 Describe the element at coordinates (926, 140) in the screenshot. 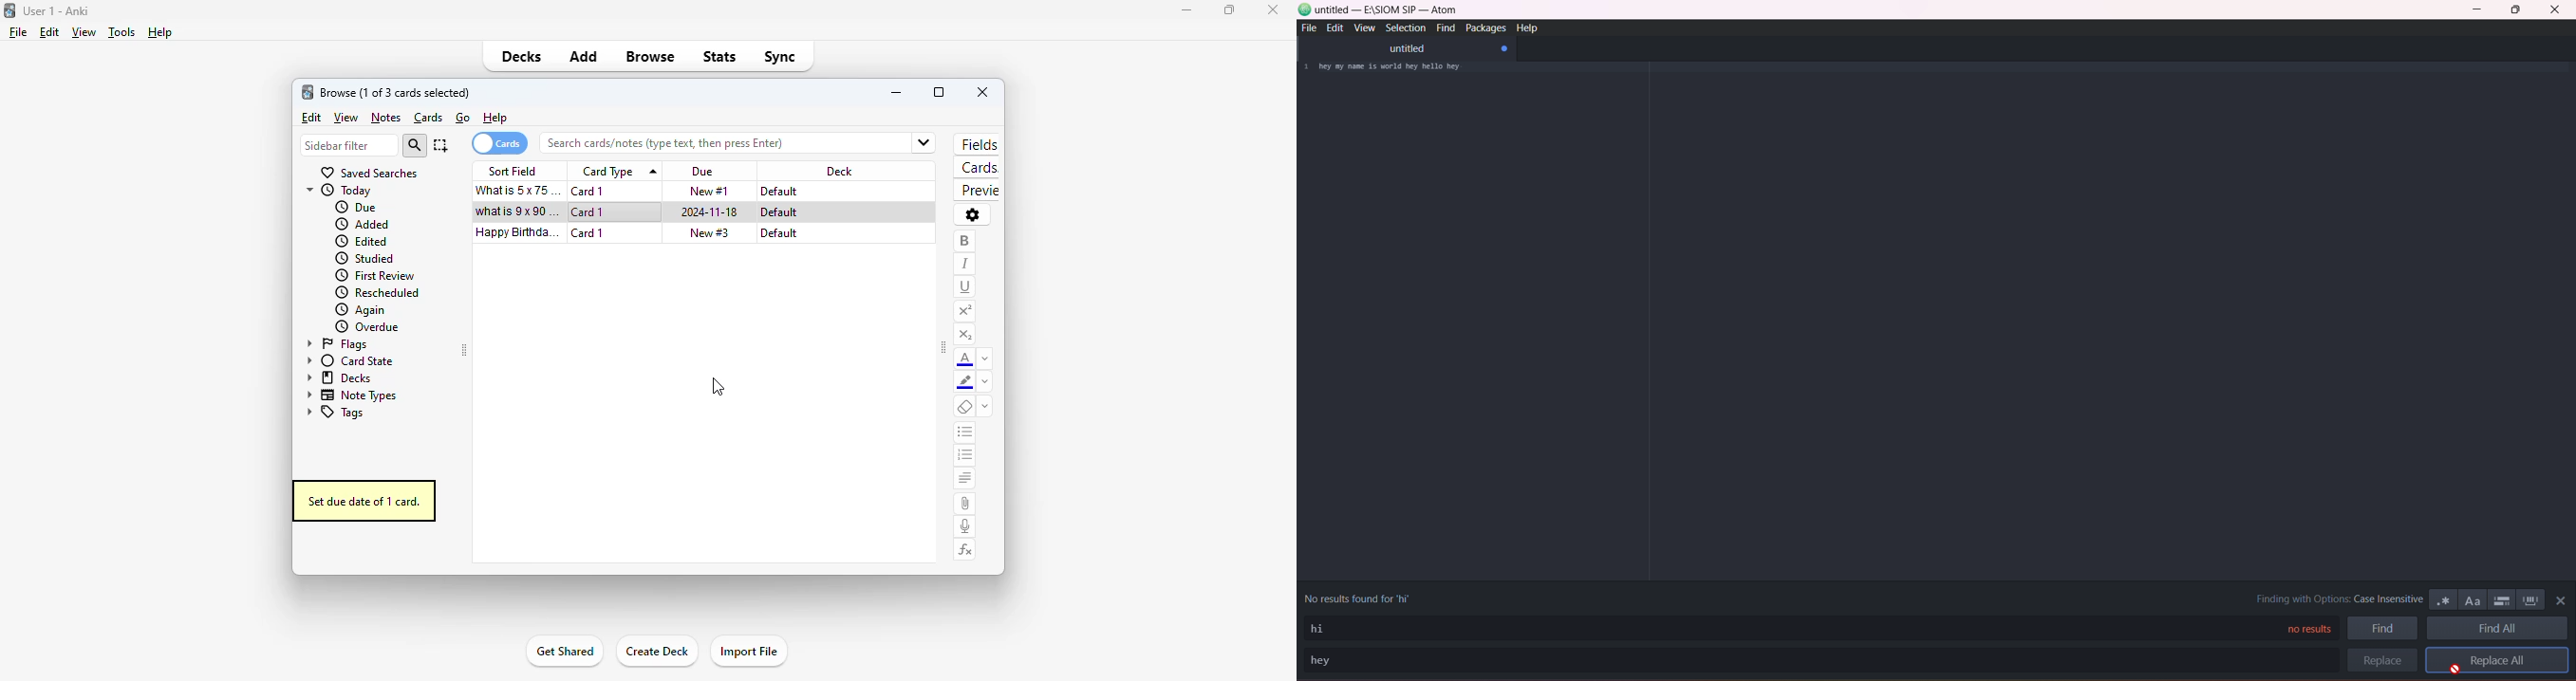

I see `Dropdown` at that location.